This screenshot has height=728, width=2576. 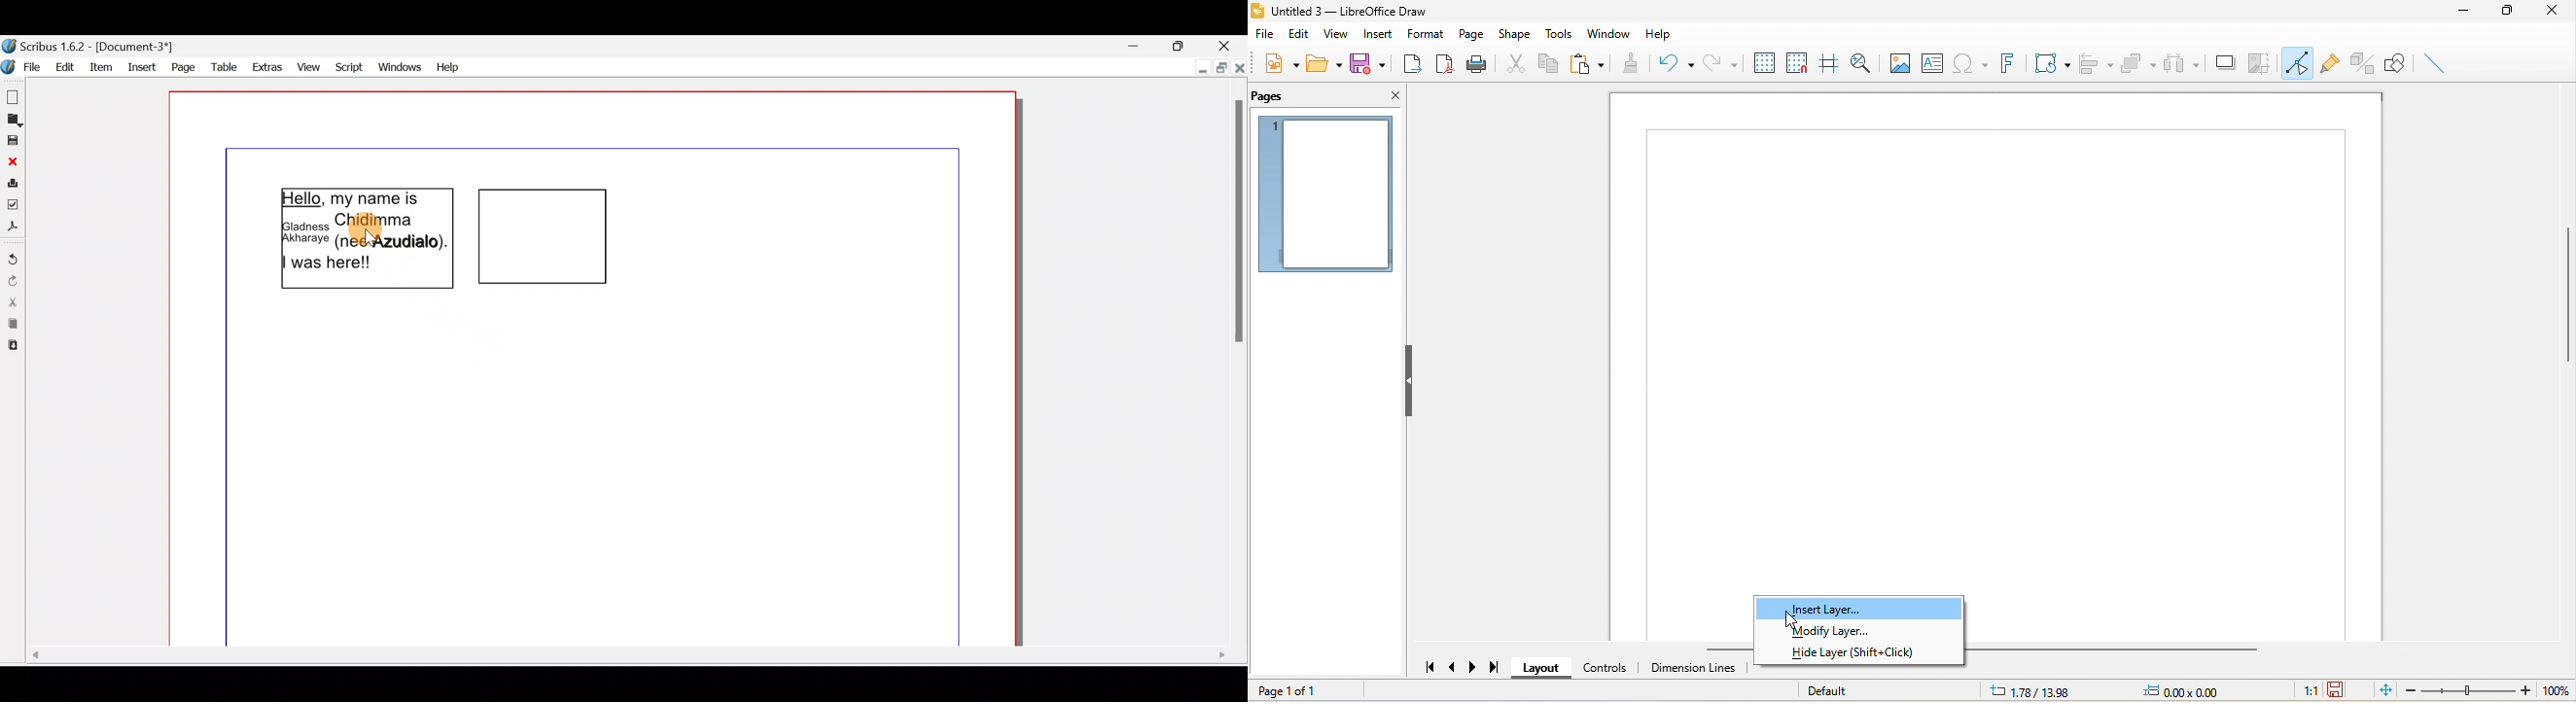 What do you see at coordinates (369, 240) in the screenshot?
I see `cursor` at bounding box center [369, 240].